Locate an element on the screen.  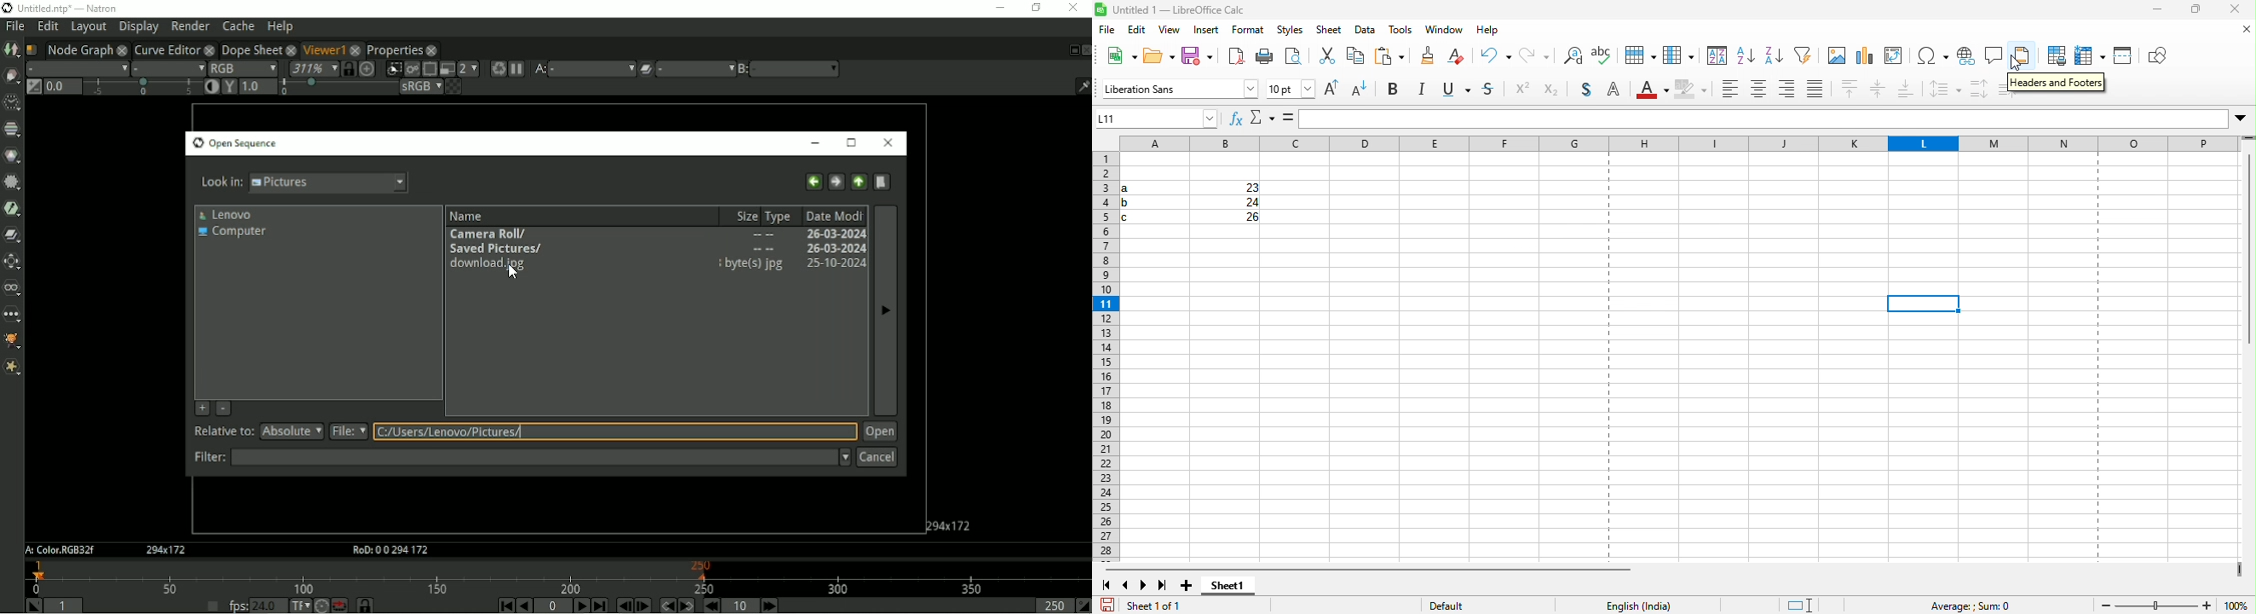
add sheet is located at coordinates (1188, 581).